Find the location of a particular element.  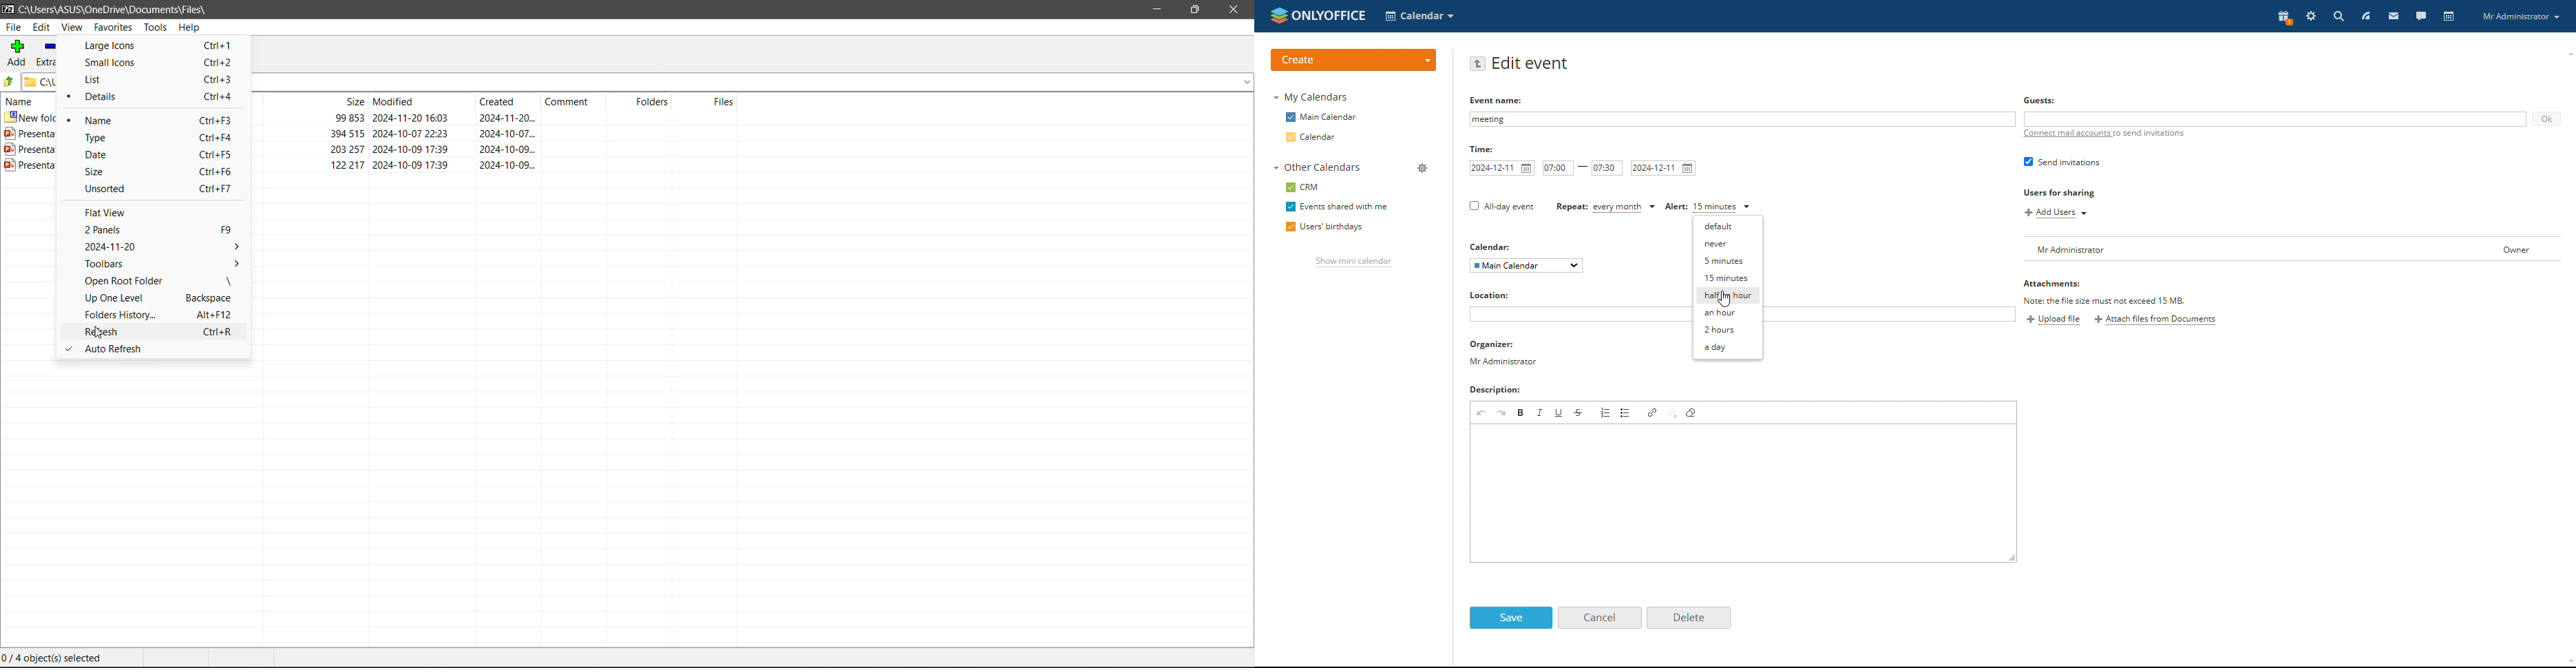

cancel is located at coordinates (1599, 618).